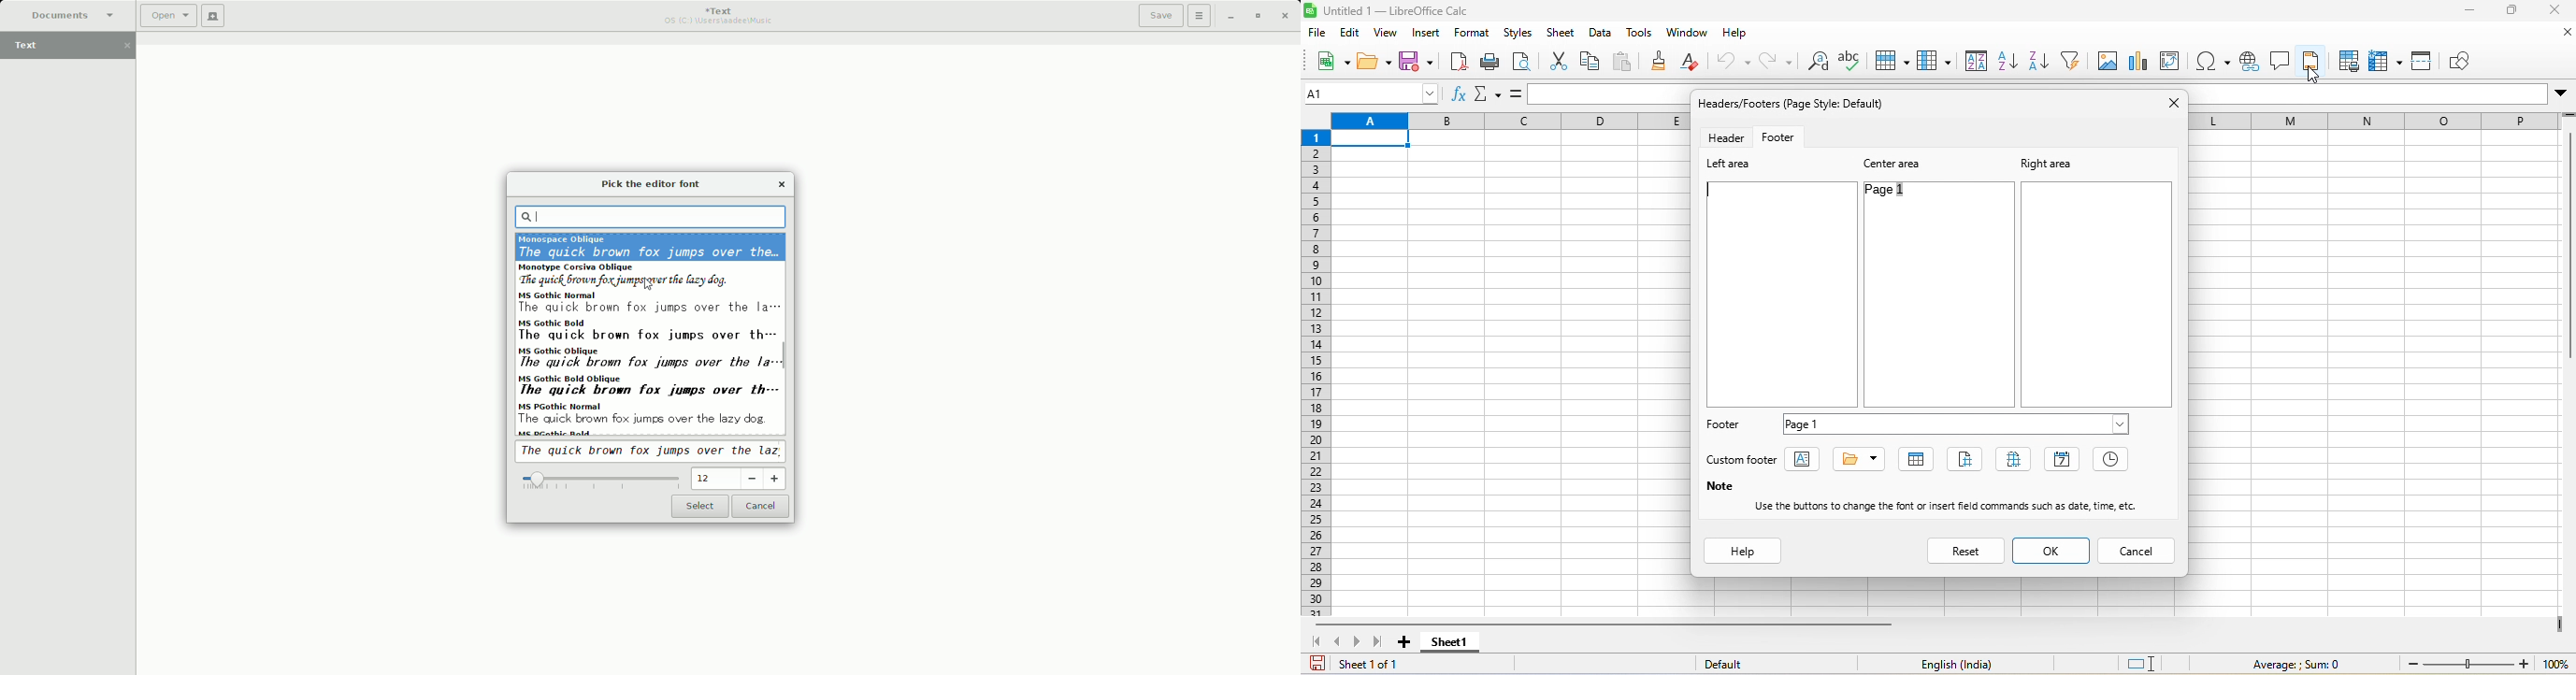  I want to click on header/footer, so click(1798, 103).